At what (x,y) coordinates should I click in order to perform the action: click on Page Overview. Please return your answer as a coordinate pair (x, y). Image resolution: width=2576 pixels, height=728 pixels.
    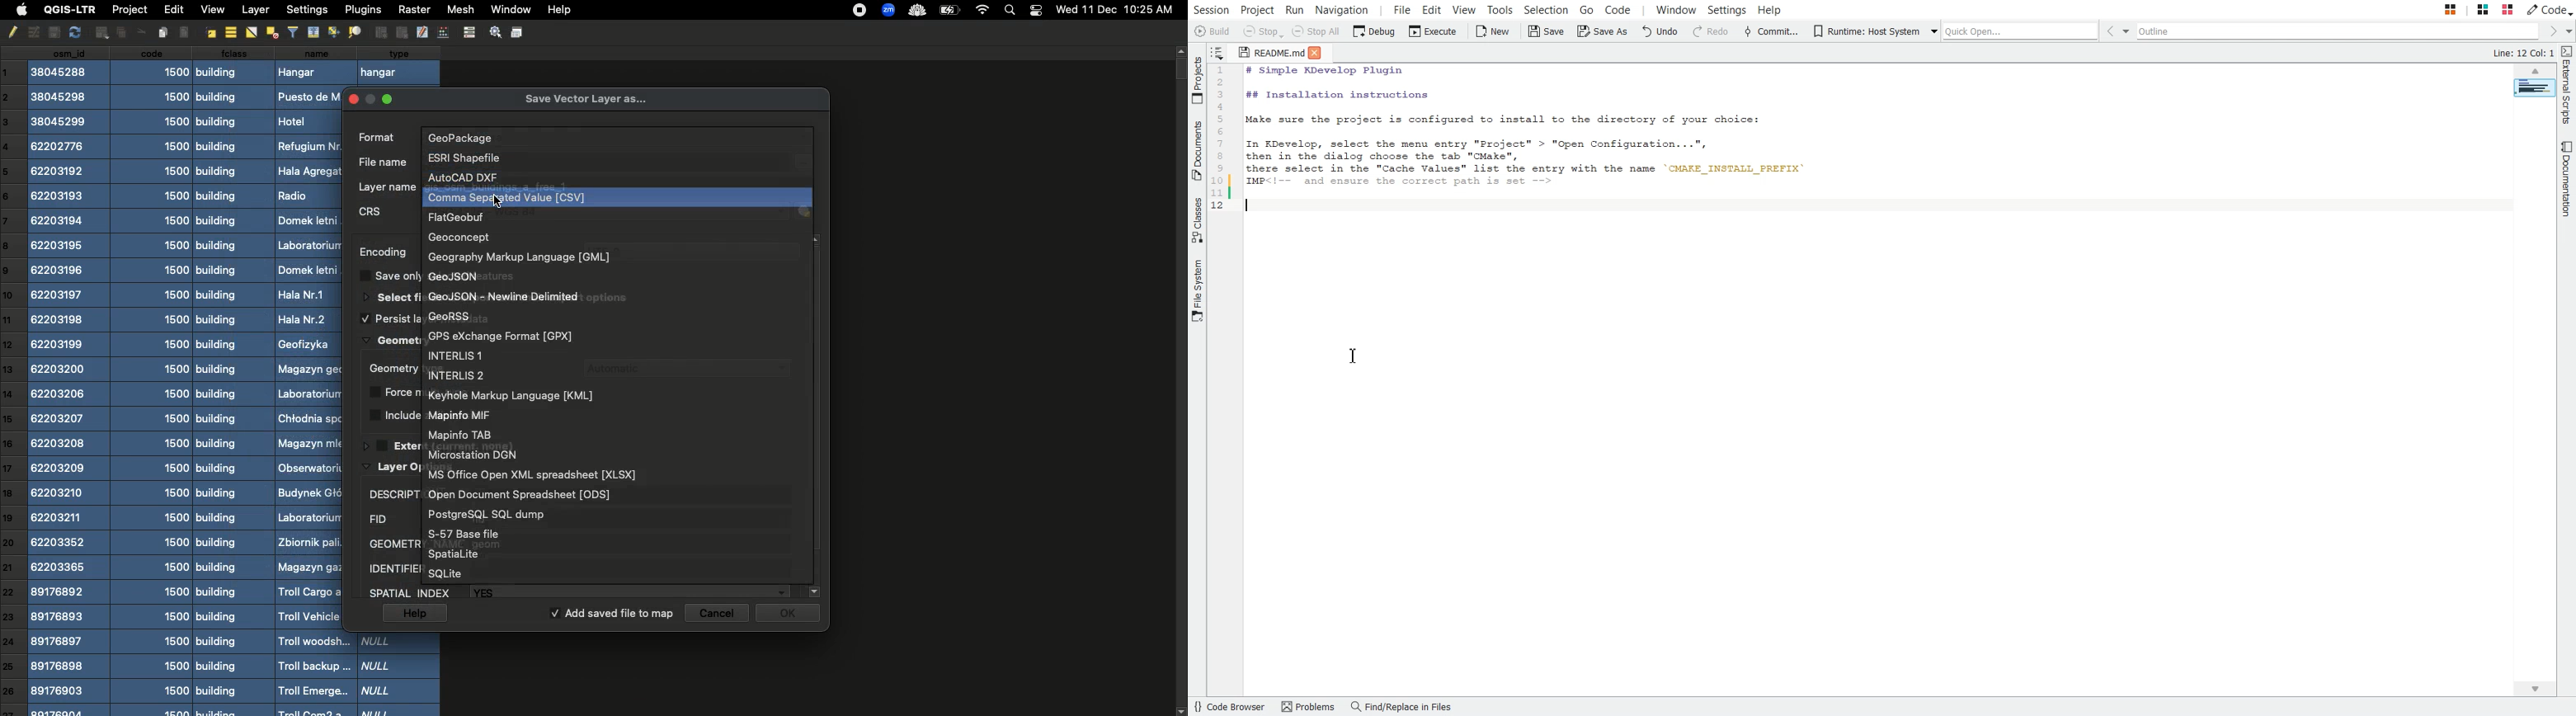
    Looking at the image, I should click on (2534, 88).